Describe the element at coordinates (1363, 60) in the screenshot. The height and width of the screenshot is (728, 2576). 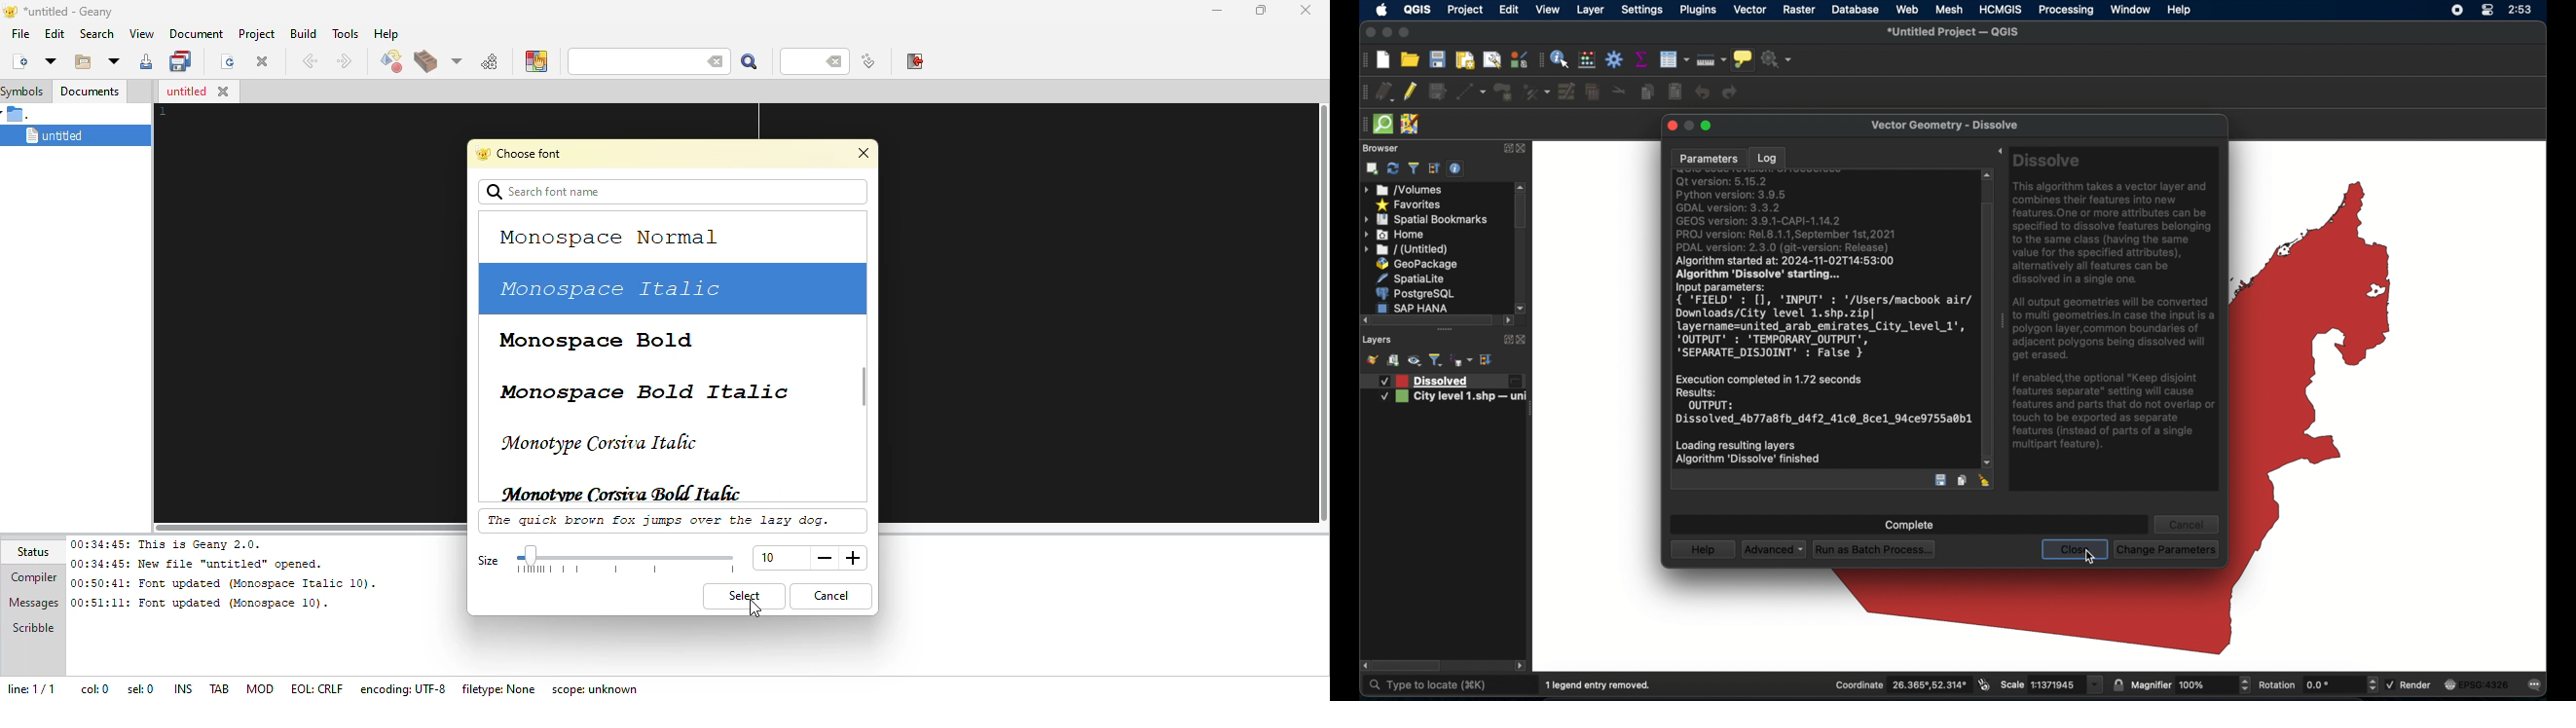
I see `project toolbar` at that location.